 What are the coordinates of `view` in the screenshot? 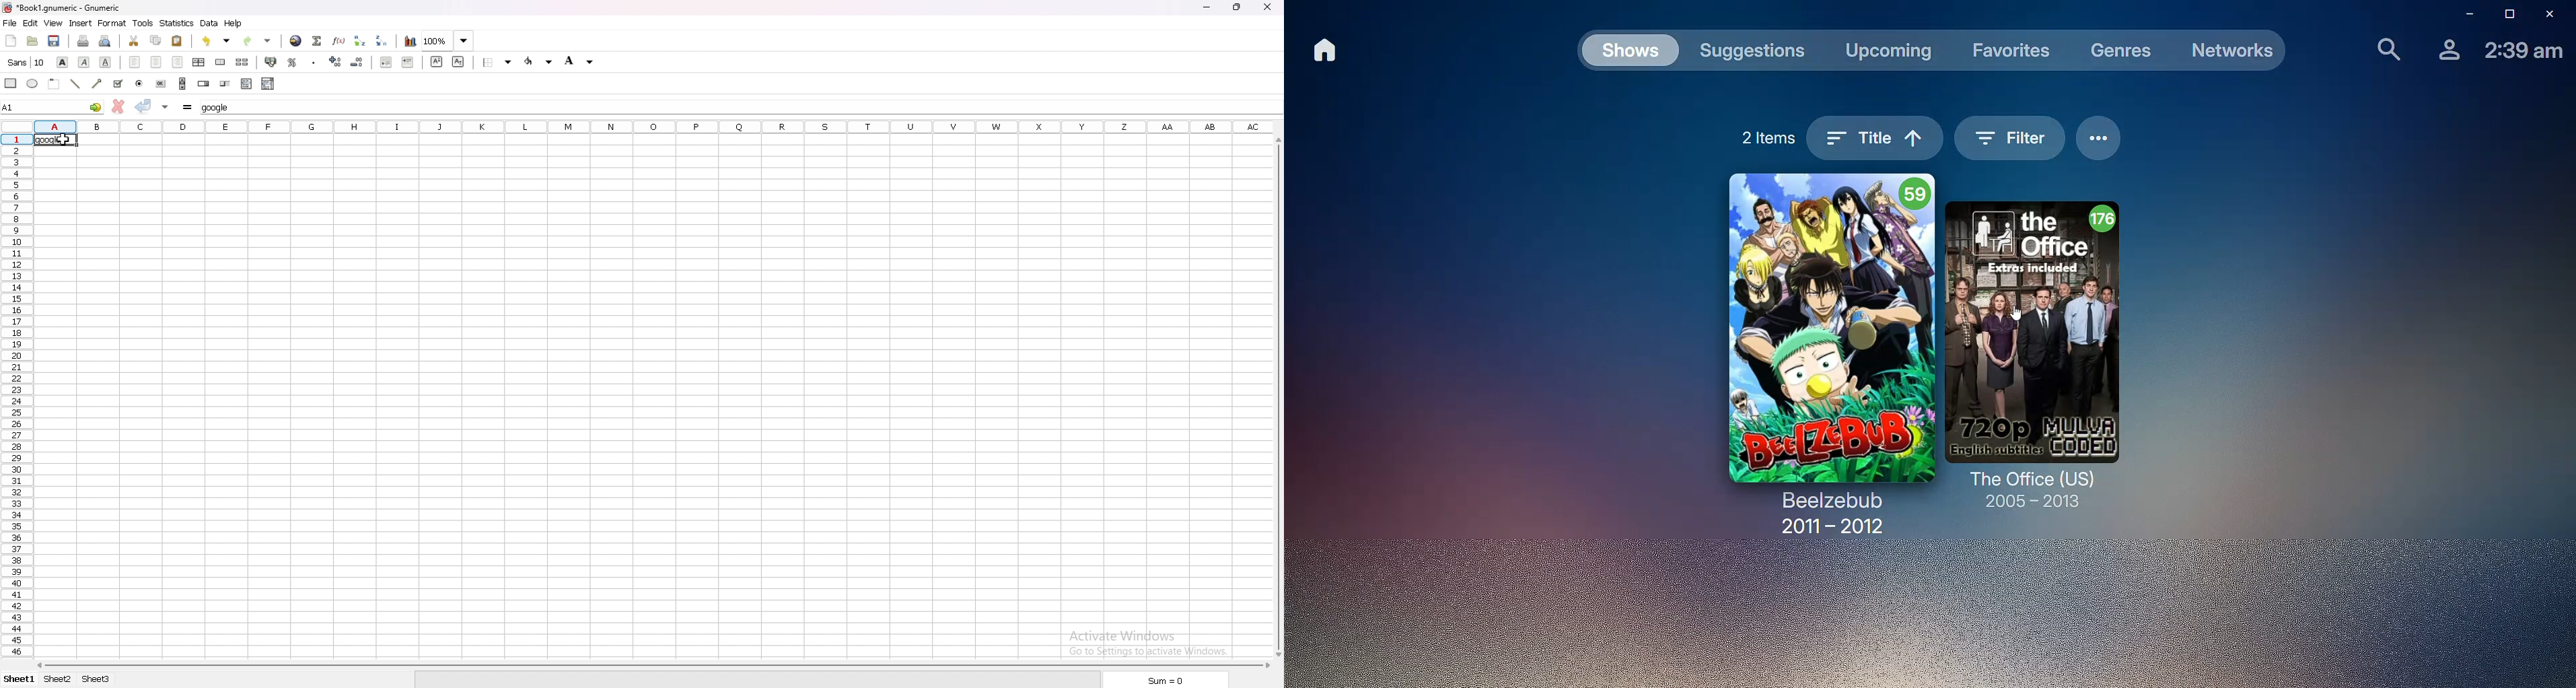 It's located at (54, 23).